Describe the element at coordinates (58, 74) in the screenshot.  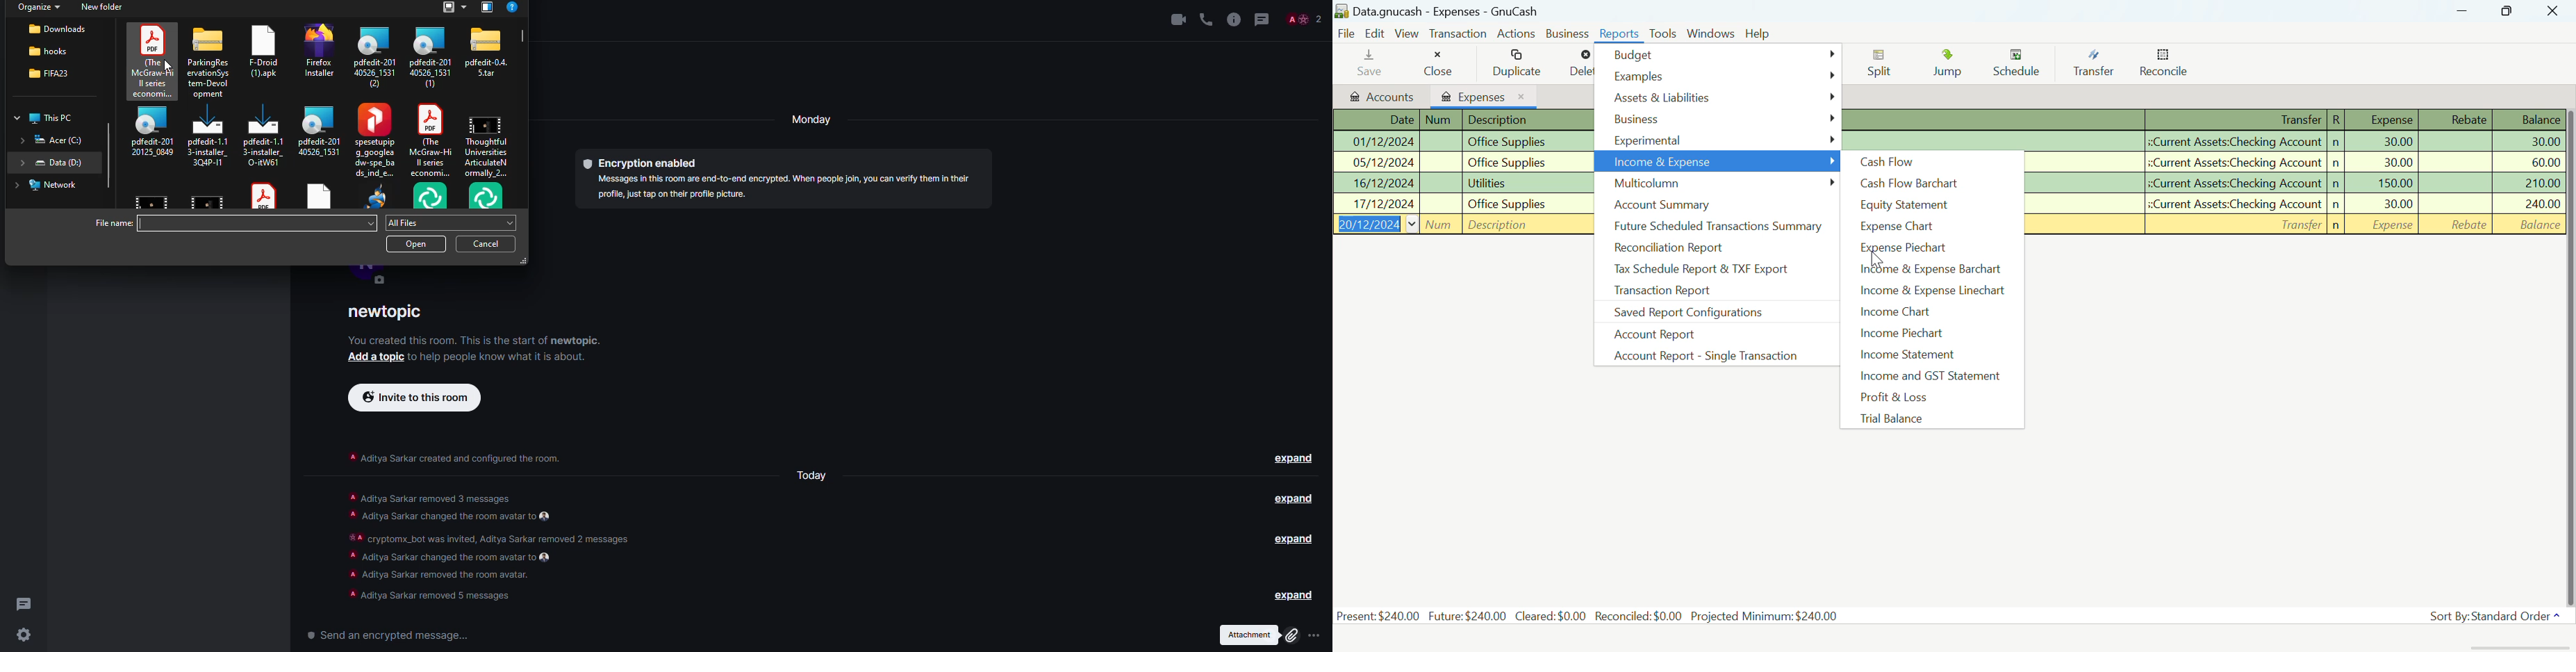
I see `location` at that location.